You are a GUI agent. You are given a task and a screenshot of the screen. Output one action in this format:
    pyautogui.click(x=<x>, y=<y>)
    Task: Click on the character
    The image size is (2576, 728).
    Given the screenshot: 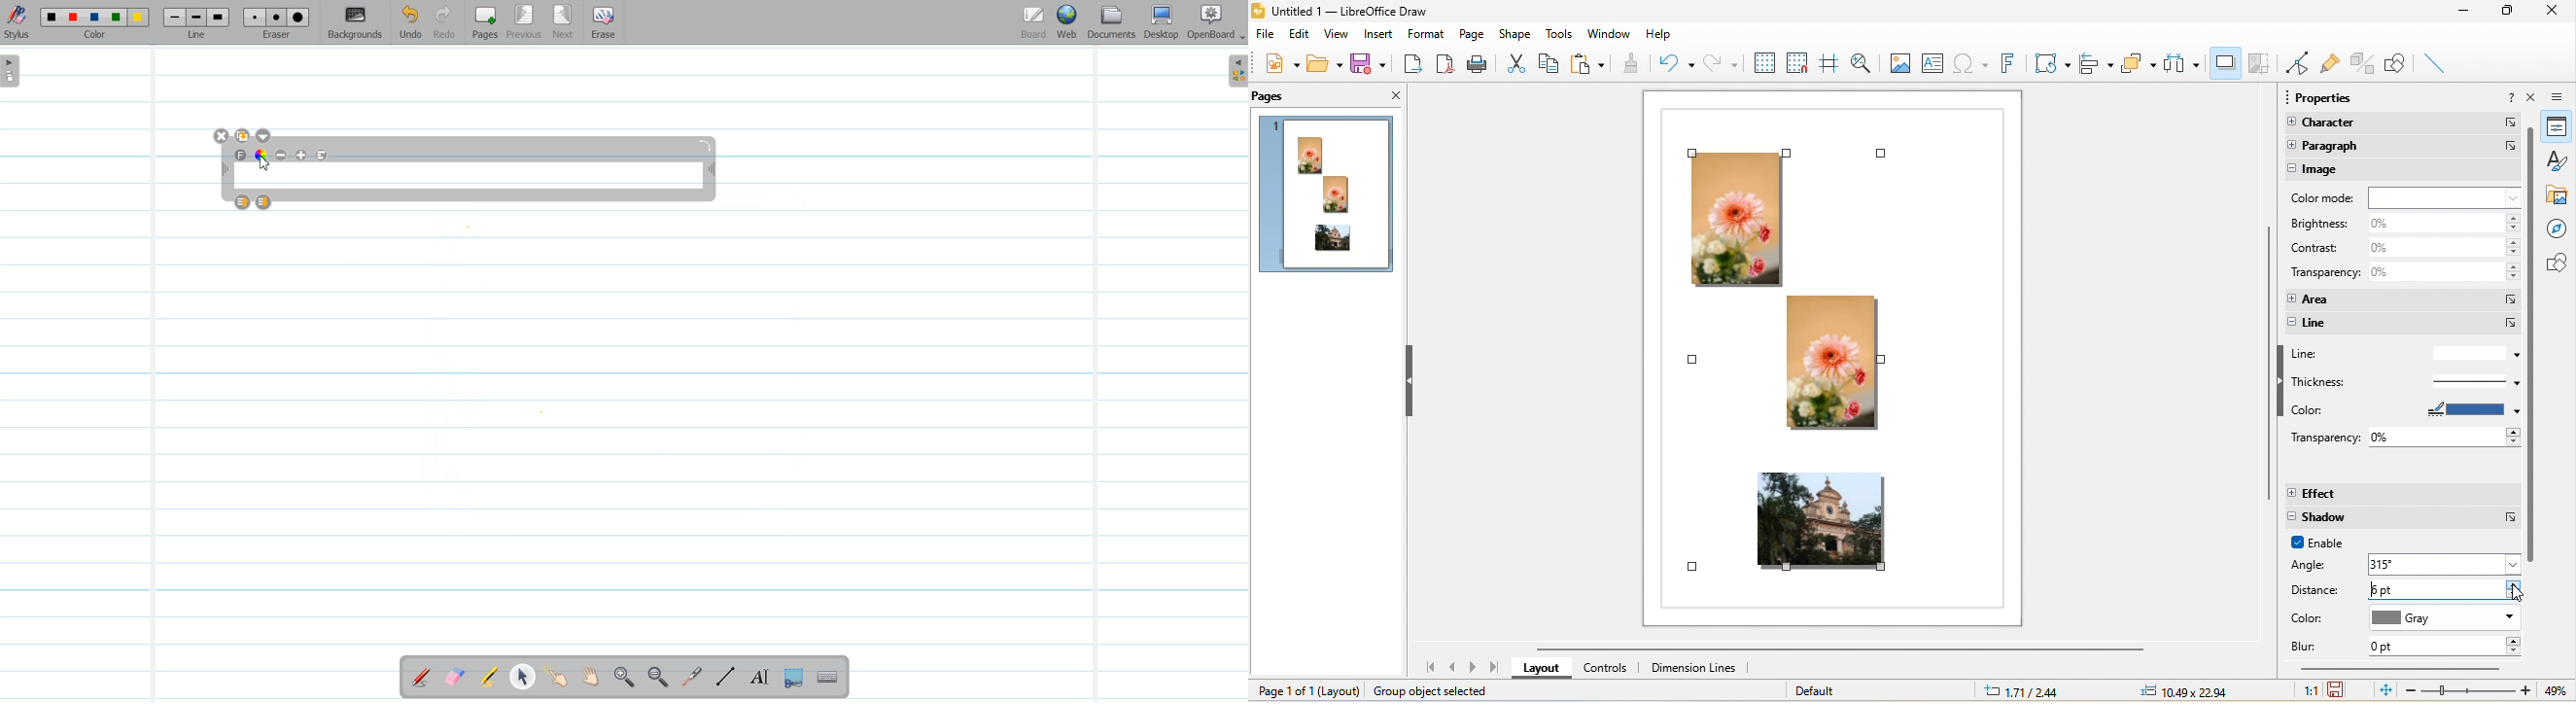 What is the action you would take?
    pyautogui.click(x=2400, y=124)
    